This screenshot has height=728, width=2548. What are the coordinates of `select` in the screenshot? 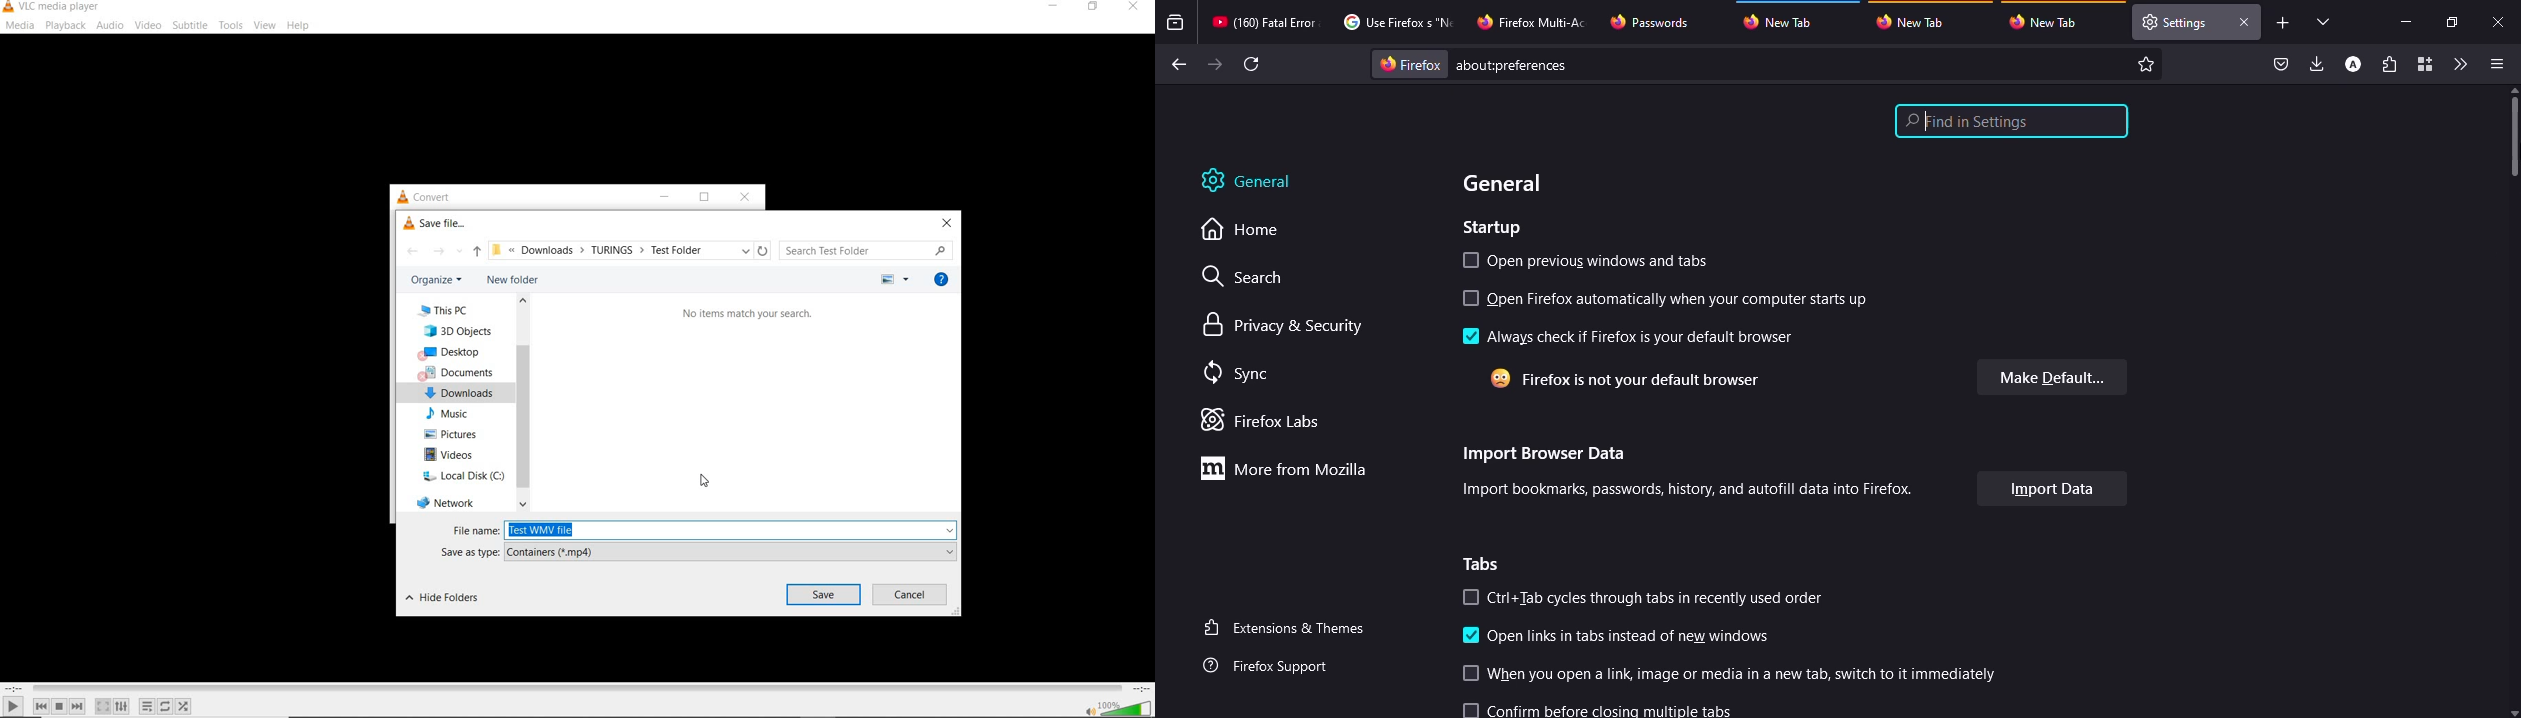 It's located at (1471, 298).